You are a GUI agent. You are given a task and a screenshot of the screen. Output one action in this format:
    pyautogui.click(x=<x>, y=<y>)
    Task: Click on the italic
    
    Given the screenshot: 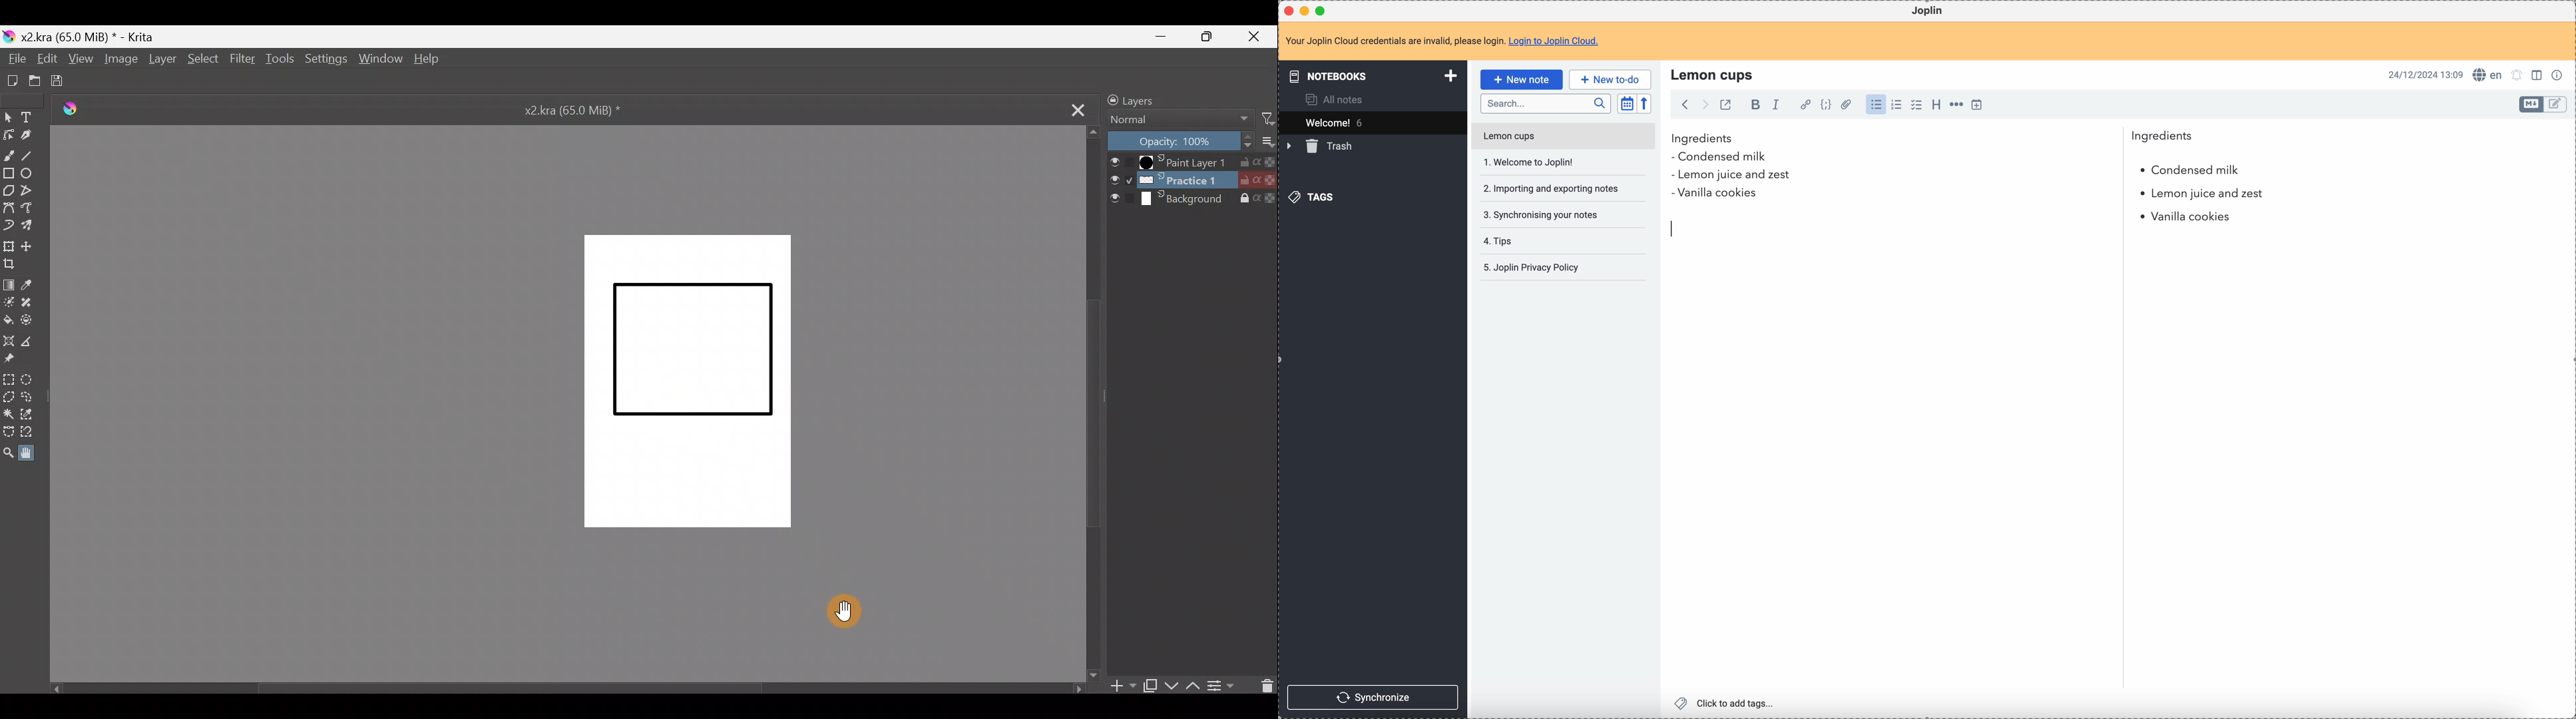 What is the action you would take?
    pyautogui.click(x=1776, y=104)
    